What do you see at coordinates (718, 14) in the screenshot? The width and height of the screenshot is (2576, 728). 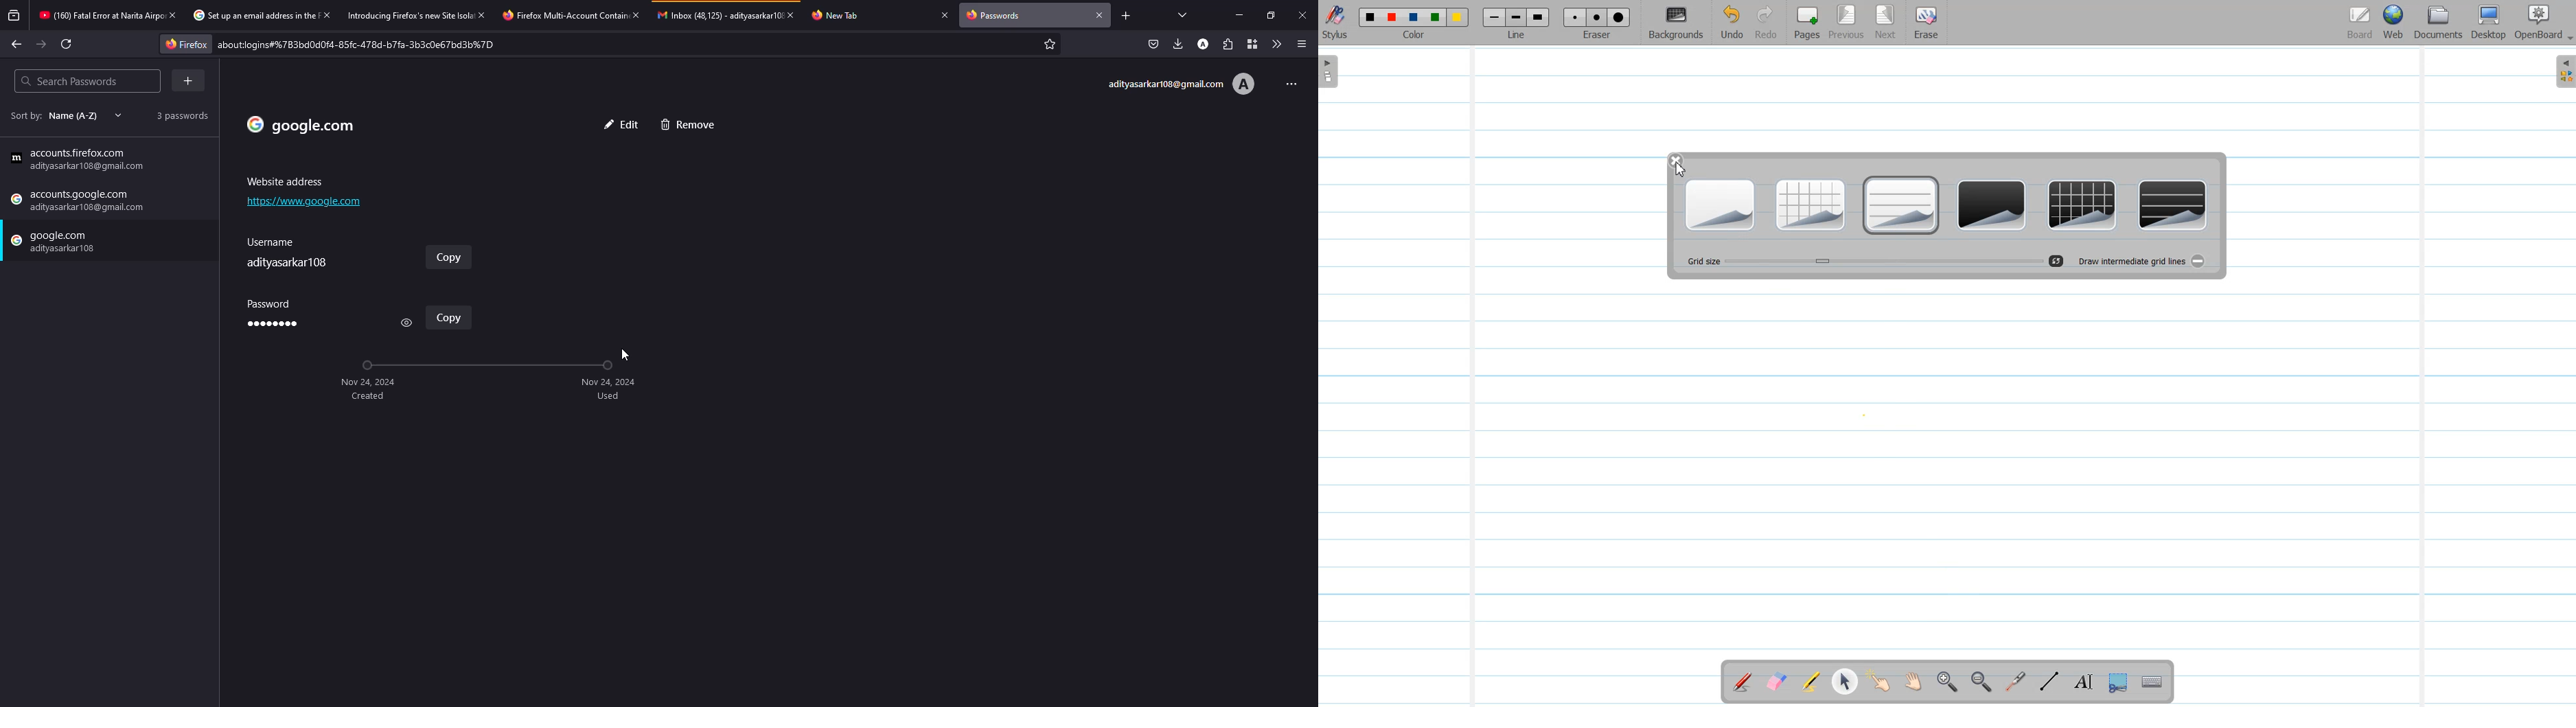 I see `tab` at bounding box center [718, 14].